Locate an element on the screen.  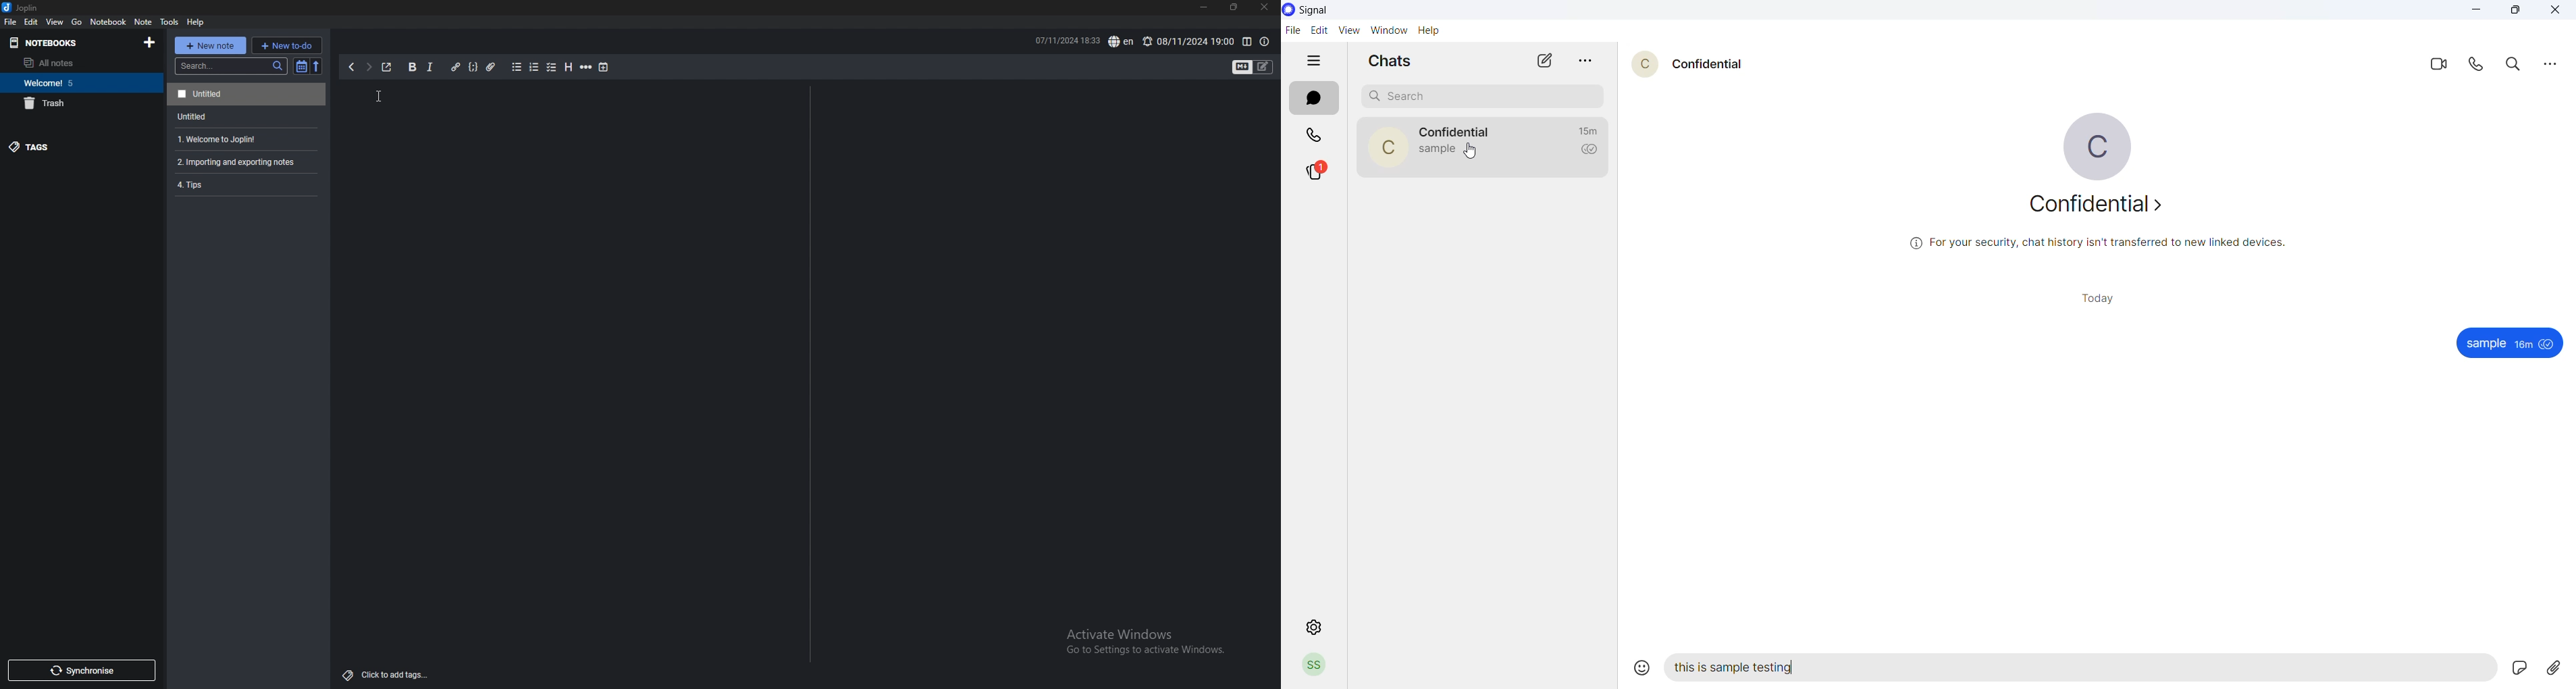
Cursor is located at coordinates (379, 95).